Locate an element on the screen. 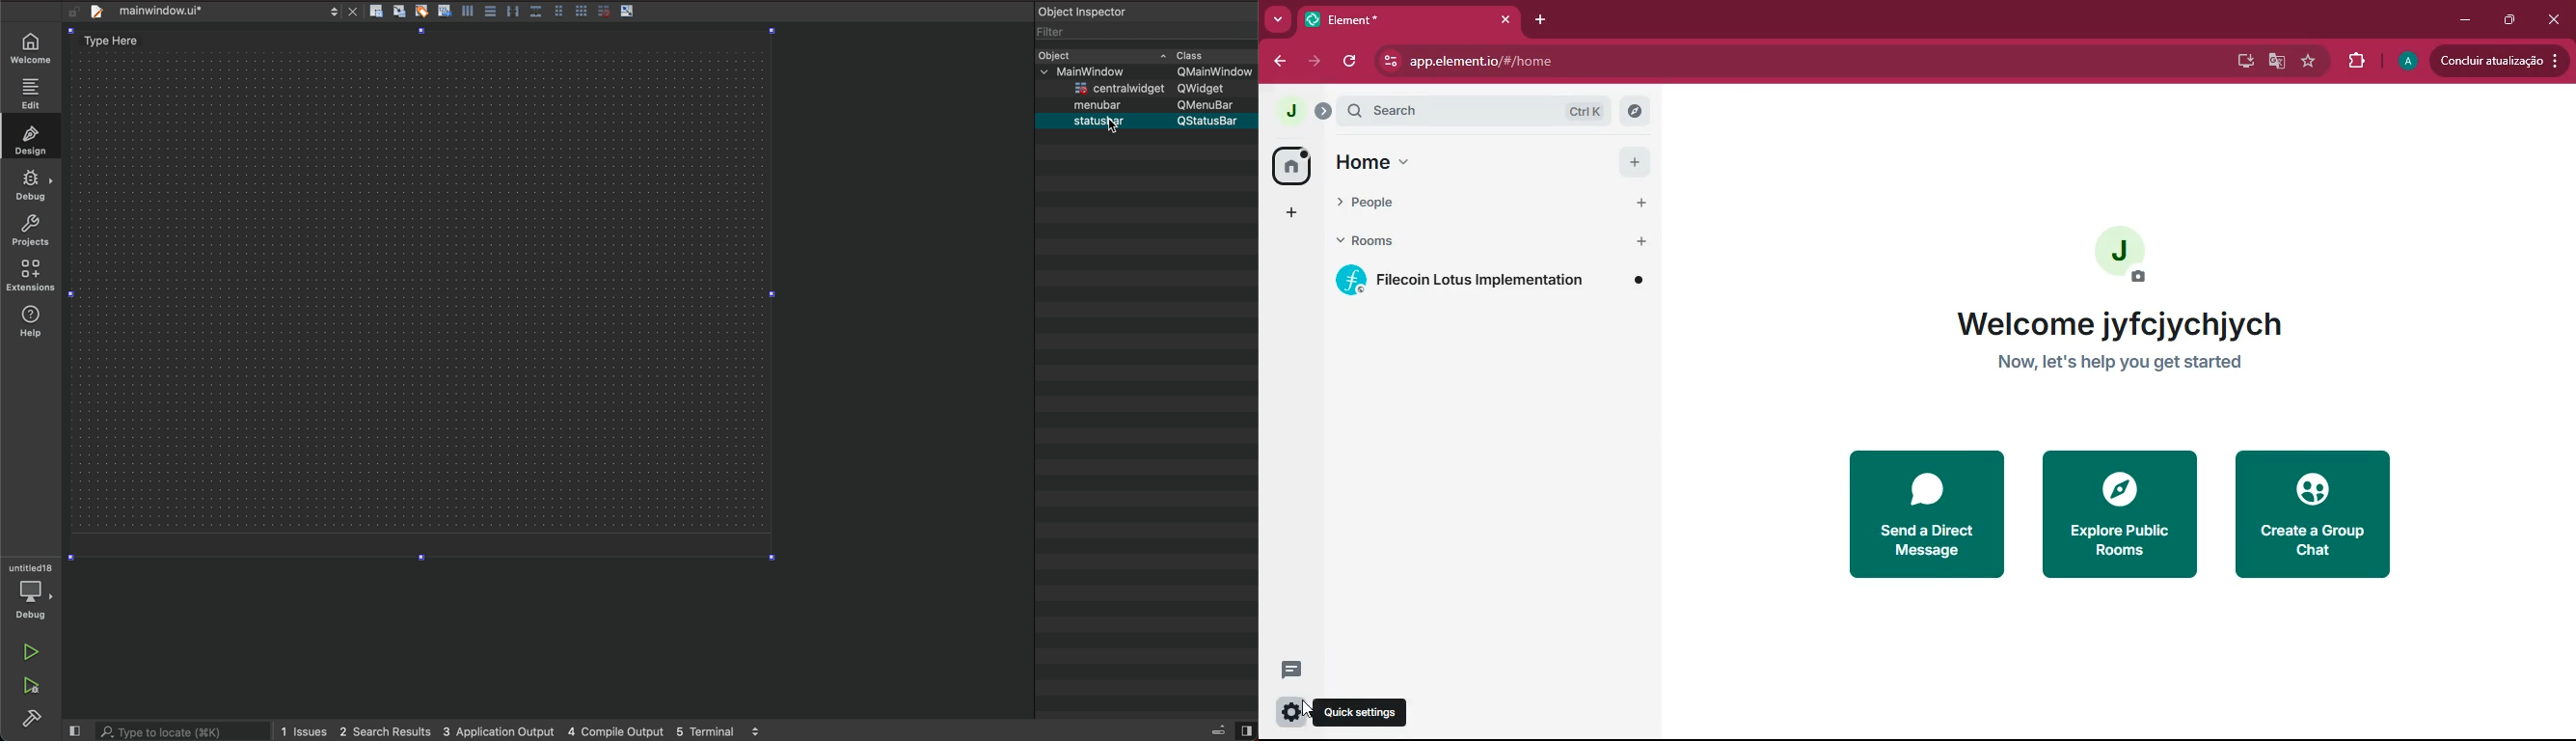 This screenshot has height=756, width=2576. extensions is located at coordinates (2357, 61).